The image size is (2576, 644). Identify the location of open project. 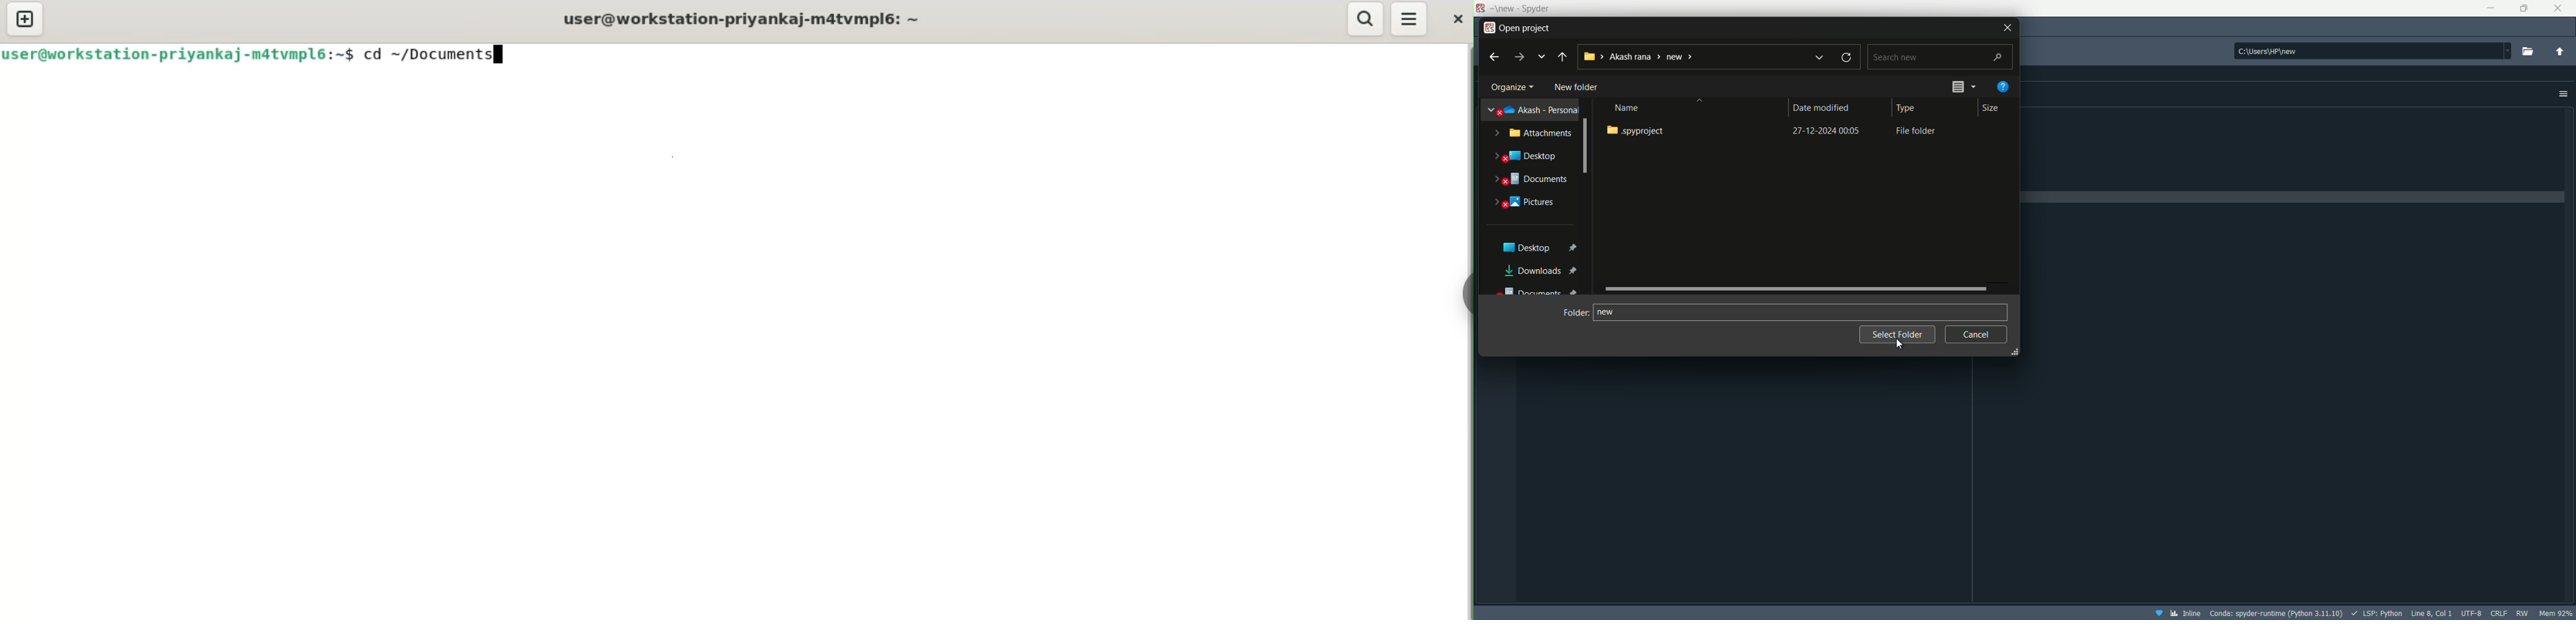
(1527, 28).